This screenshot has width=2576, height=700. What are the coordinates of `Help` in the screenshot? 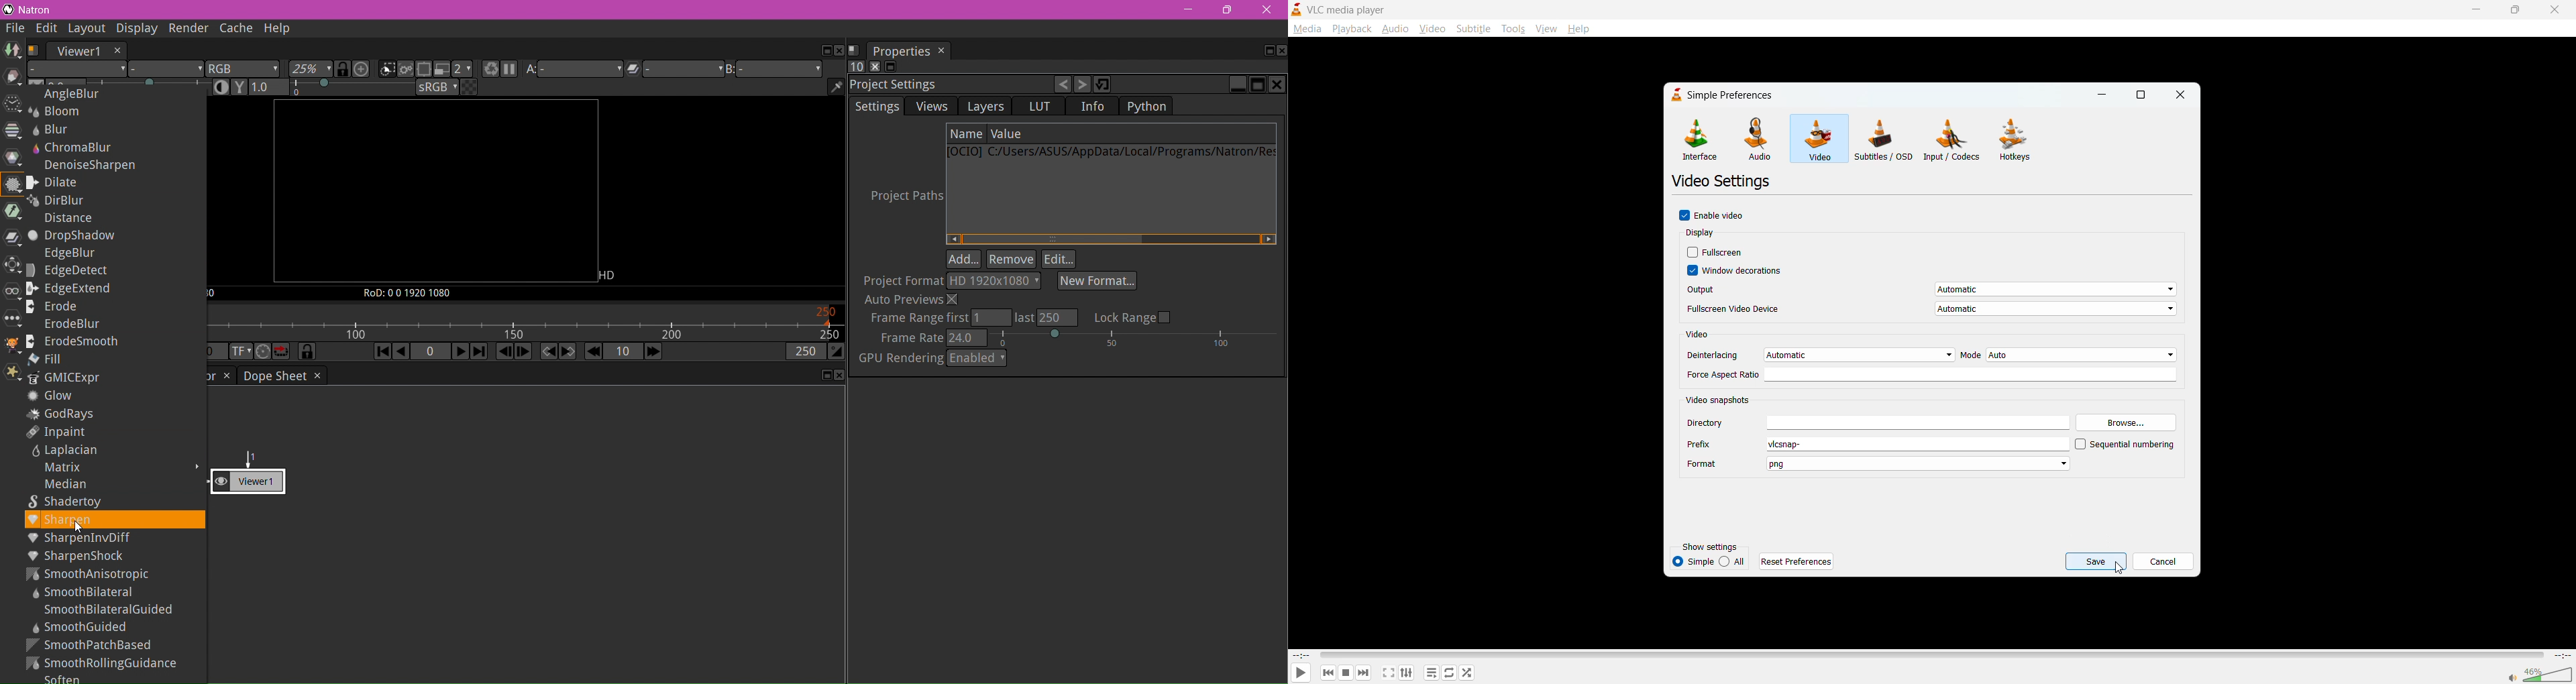 It's located at (278, 29).